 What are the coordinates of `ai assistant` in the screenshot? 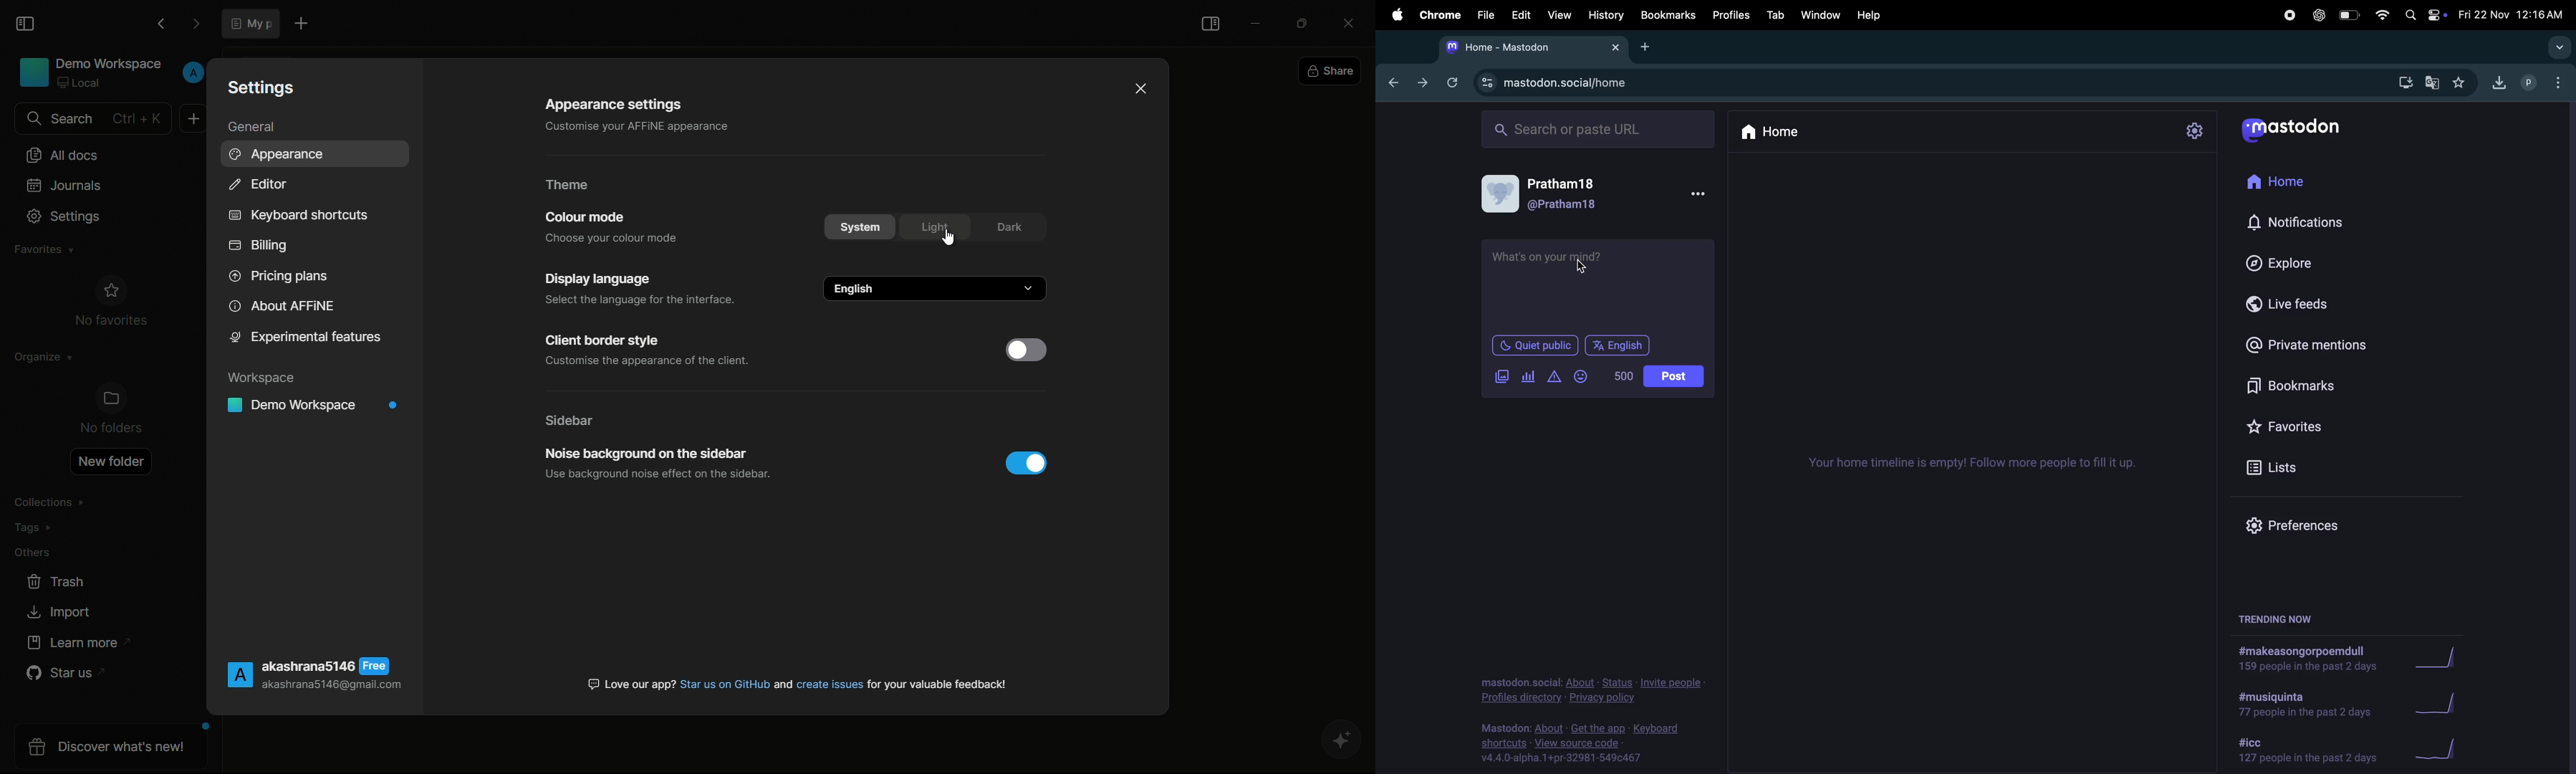 It's located at (1344, 742).